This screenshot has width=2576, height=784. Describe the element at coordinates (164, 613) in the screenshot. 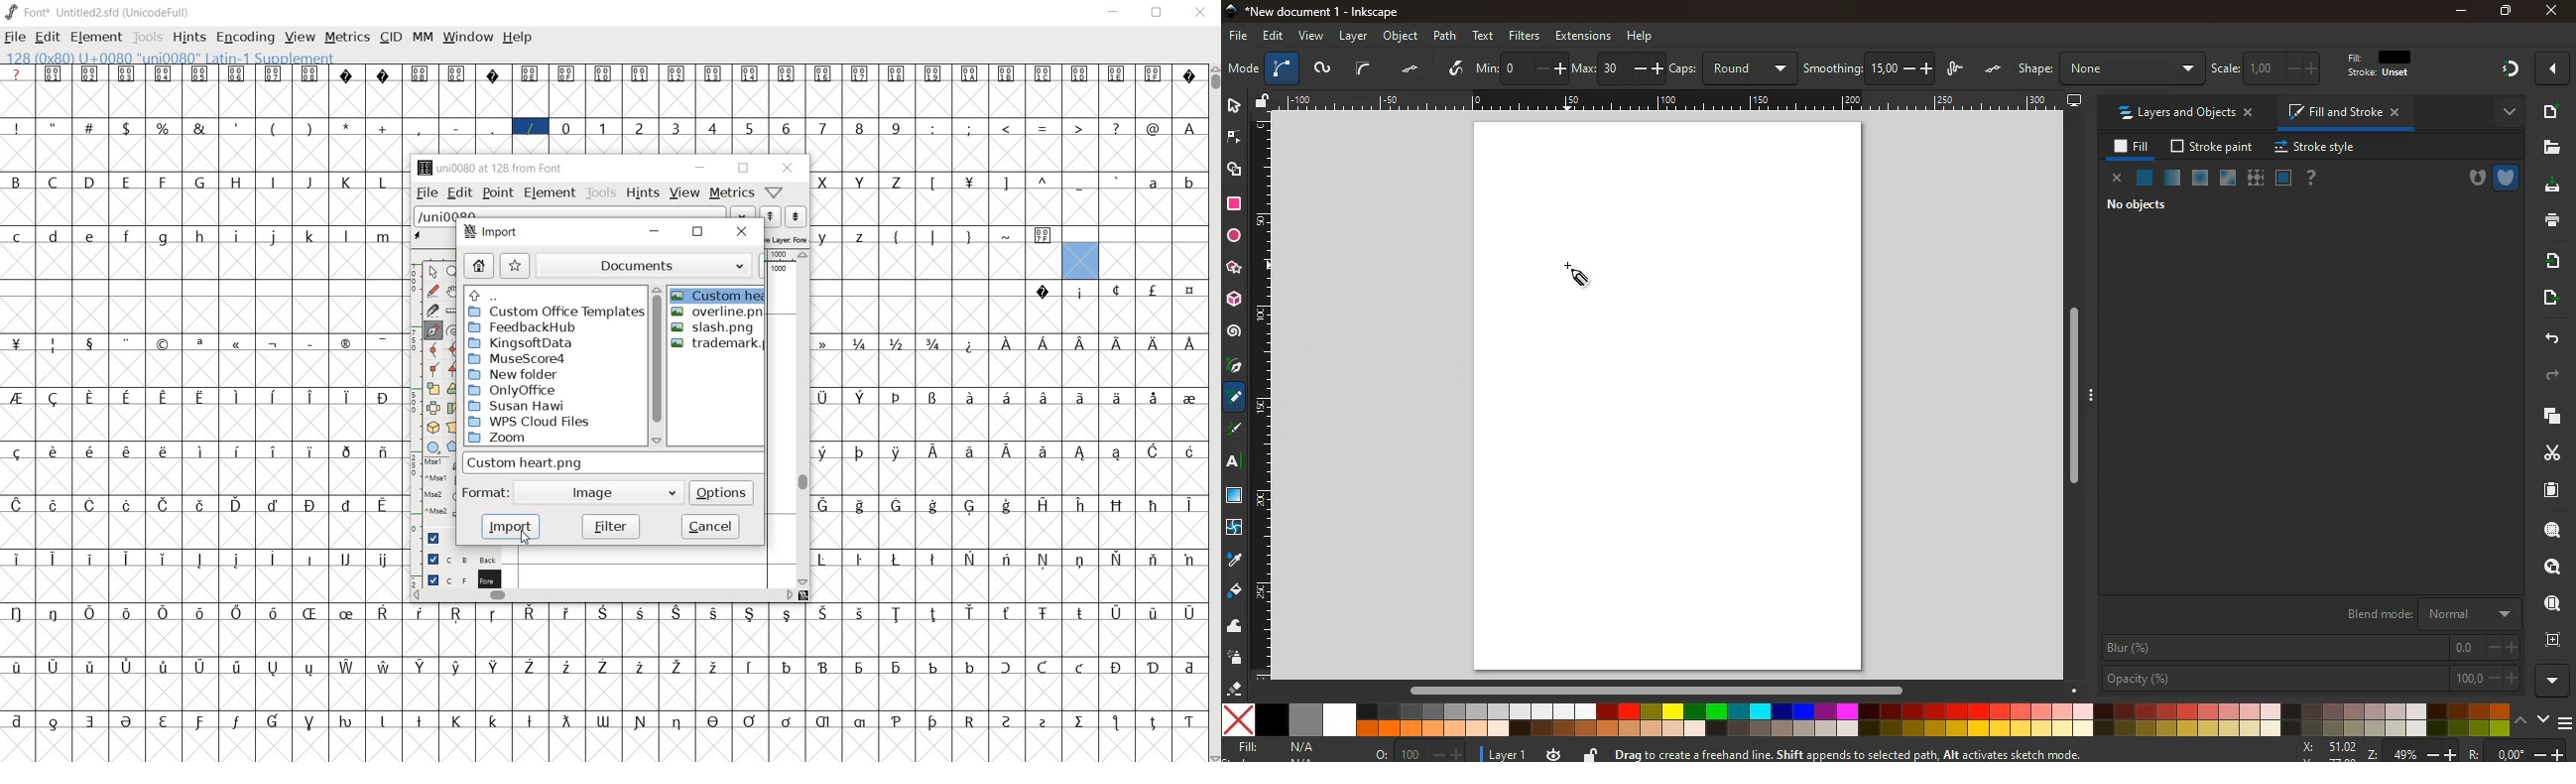

I see `glyph` at that location.